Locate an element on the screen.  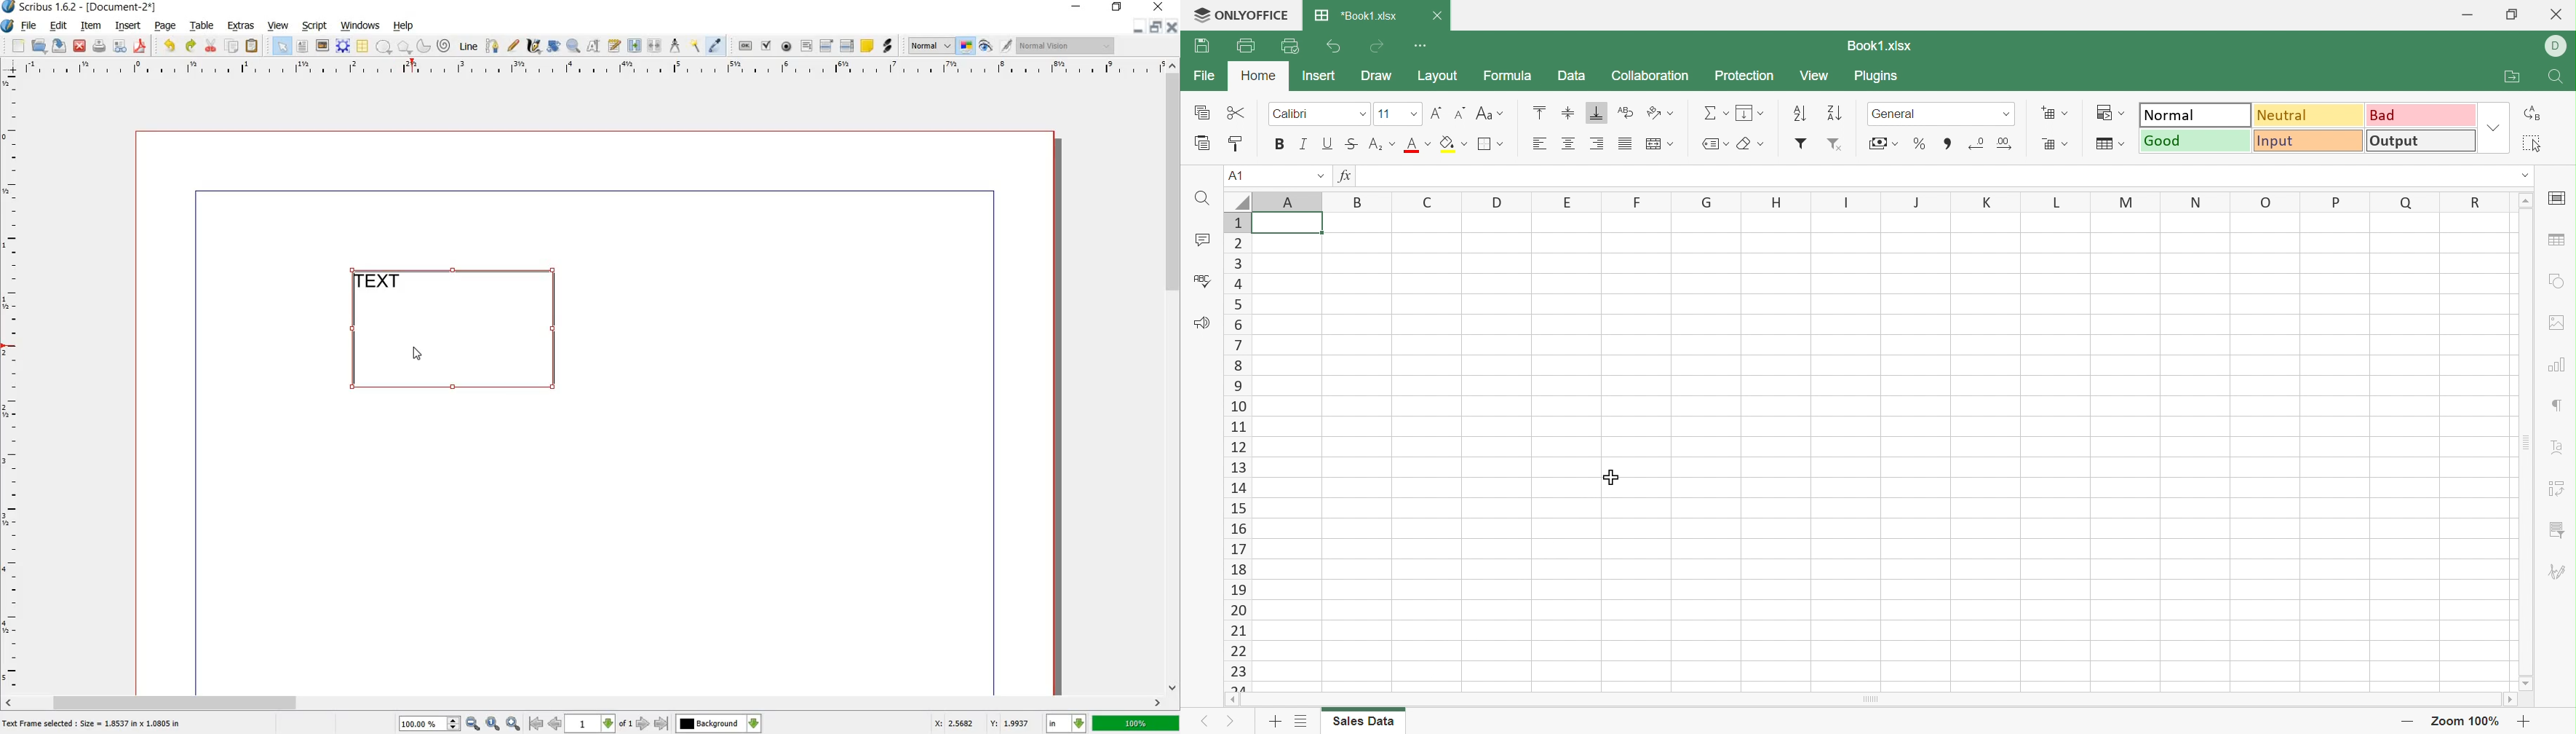
Open file location is located at coordinates (2508, 76).